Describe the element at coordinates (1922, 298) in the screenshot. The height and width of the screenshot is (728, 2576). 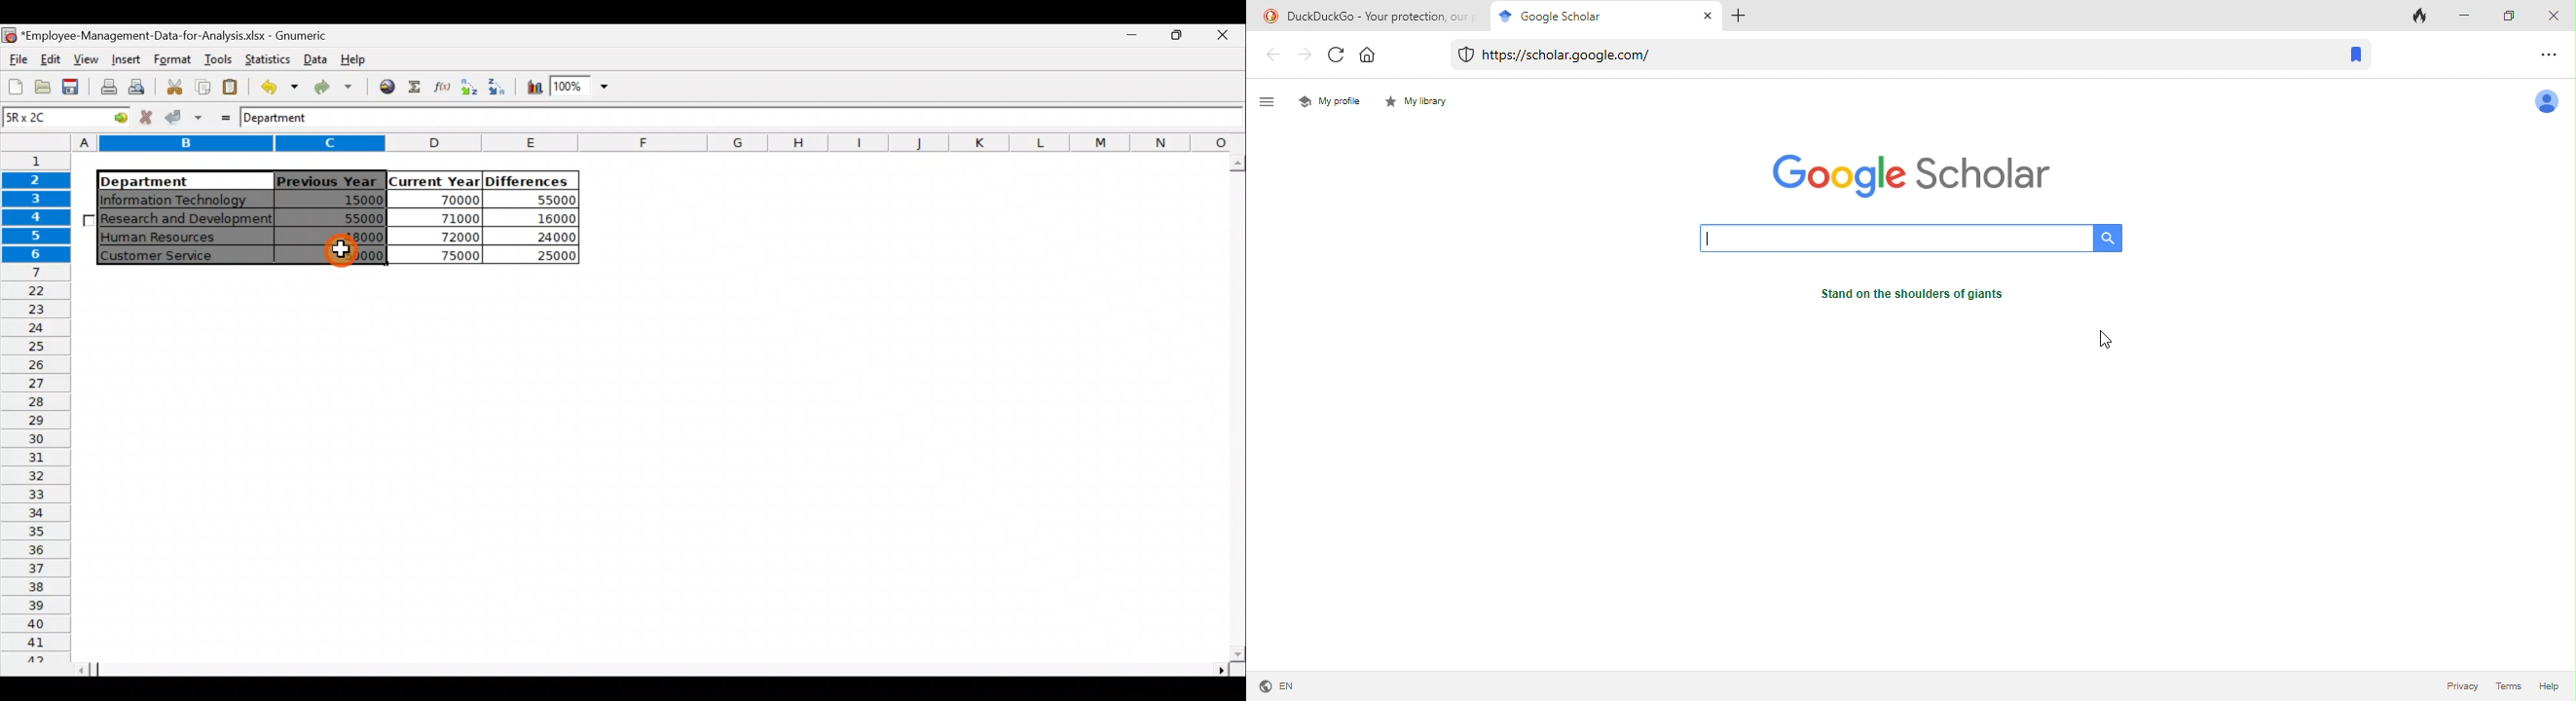
I see `text` at that location.